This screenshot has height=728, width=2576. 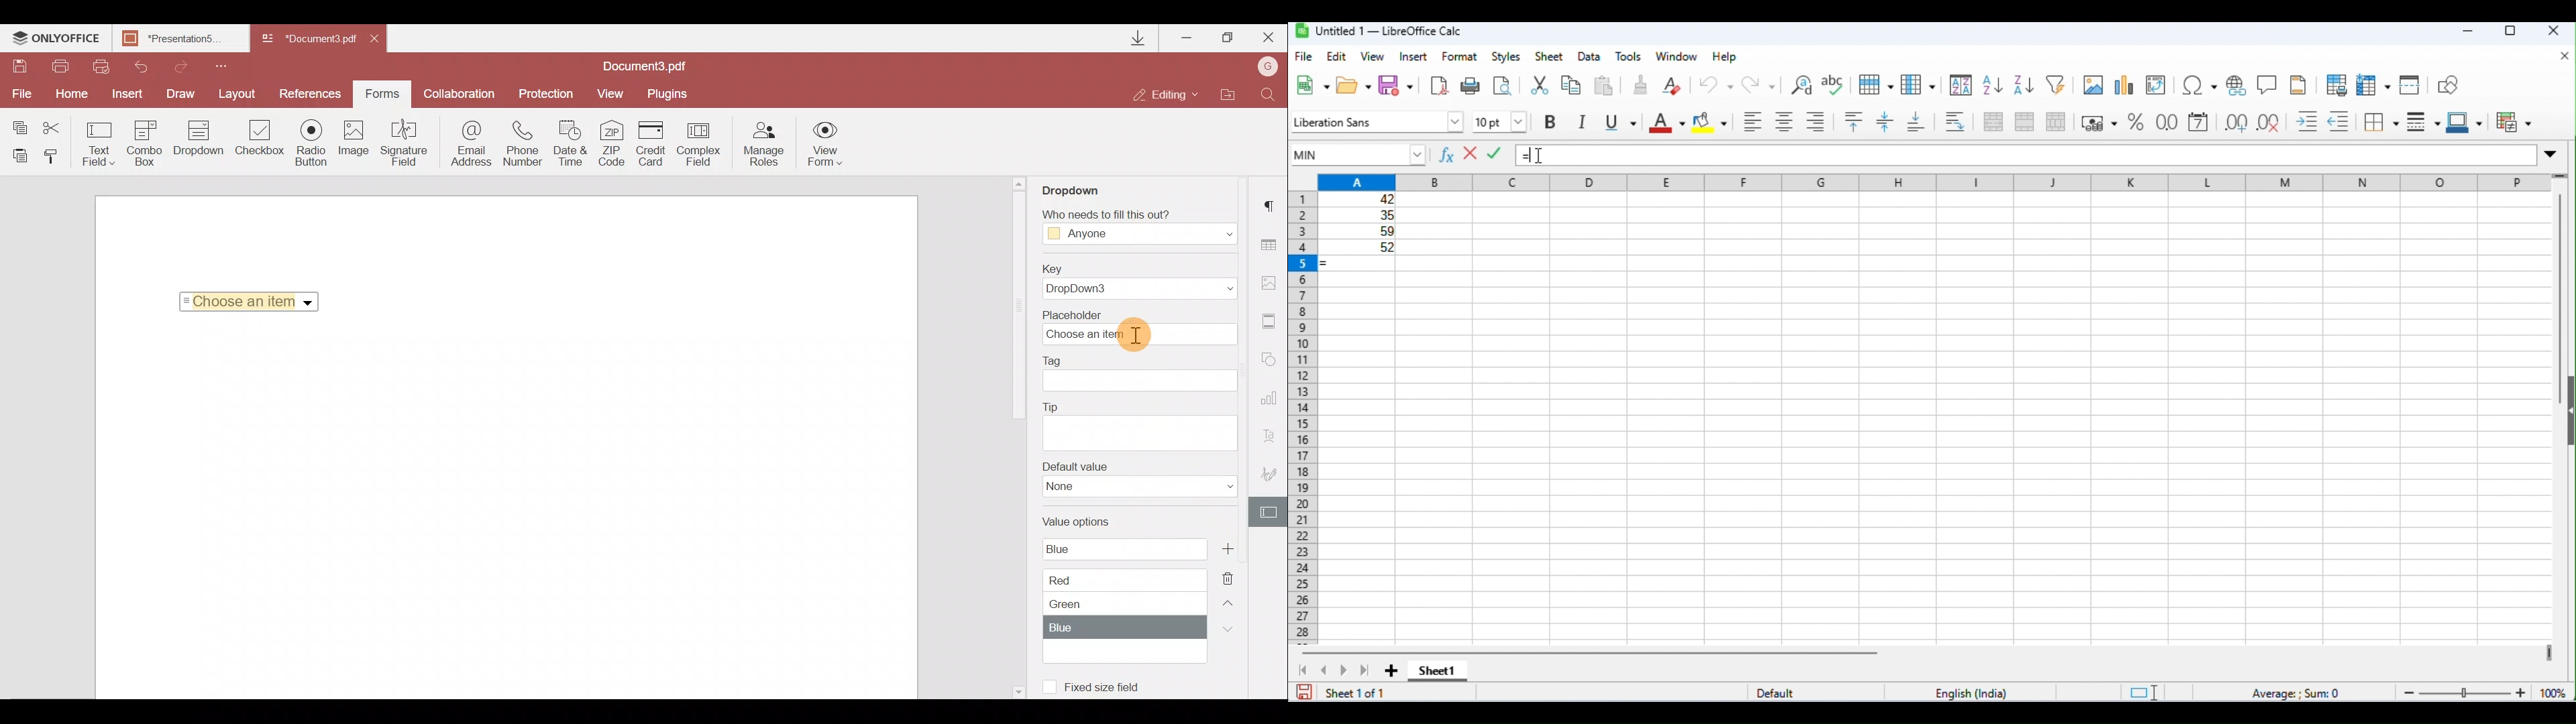 I want to click on sheet 1 of 1, so click(x=1358, y=692).